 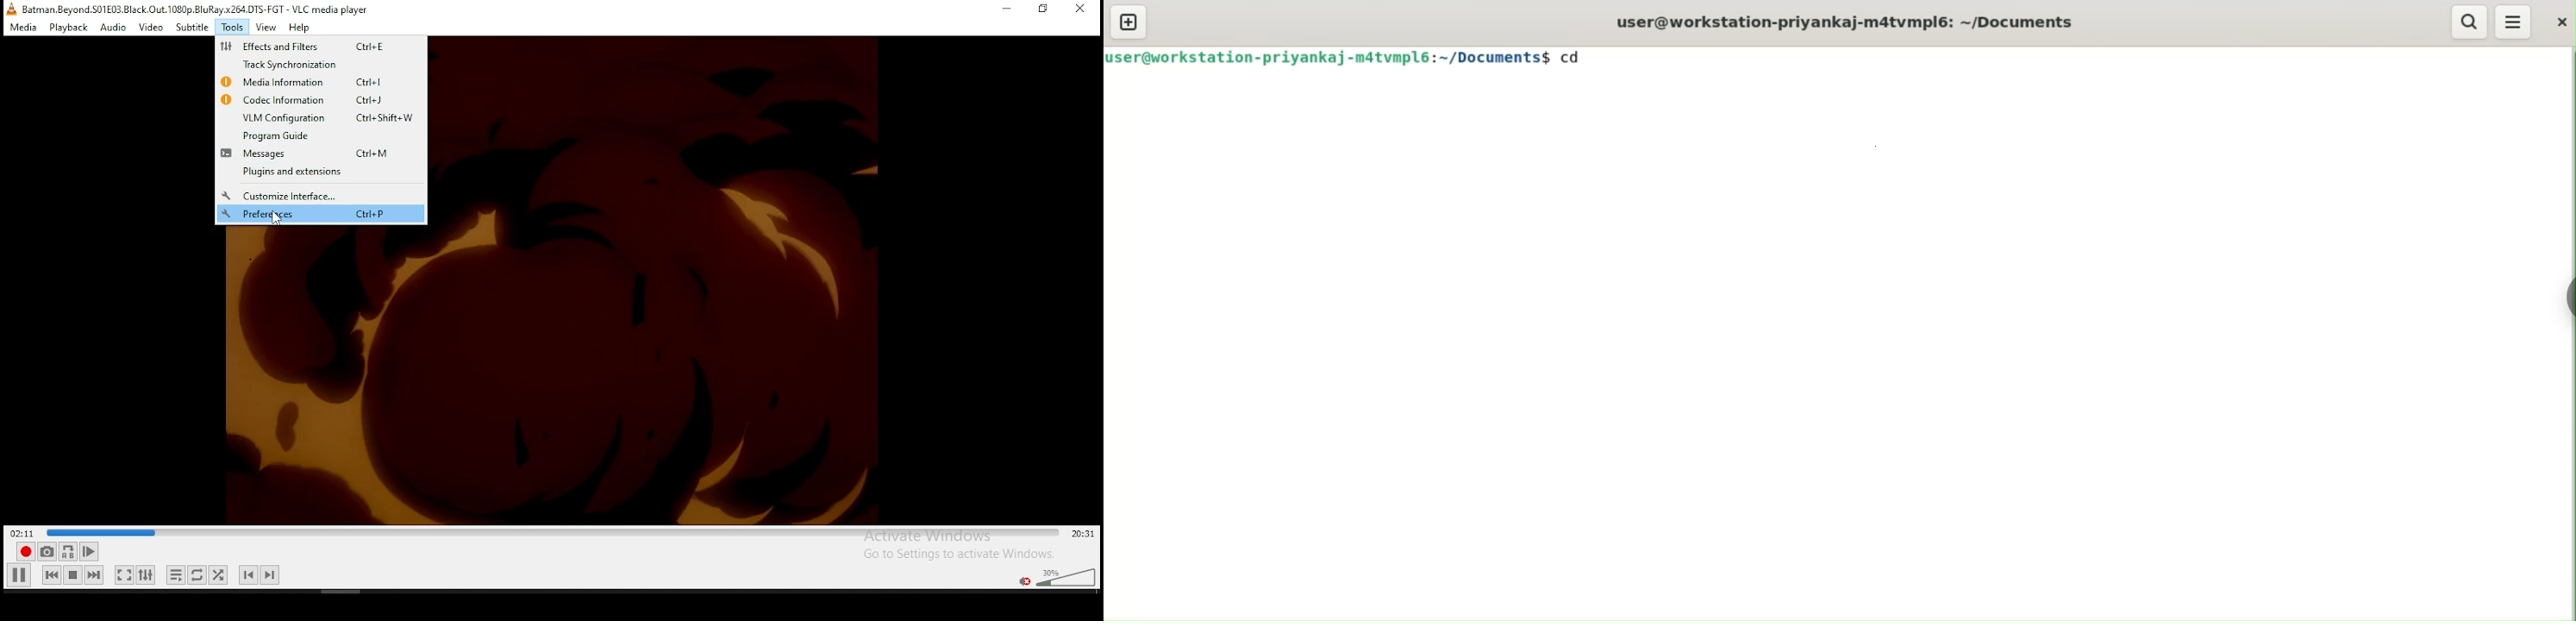 What do you see at coordinates (151, 28) in the screenshot?
I see `video` at bounding box center [151, 28].